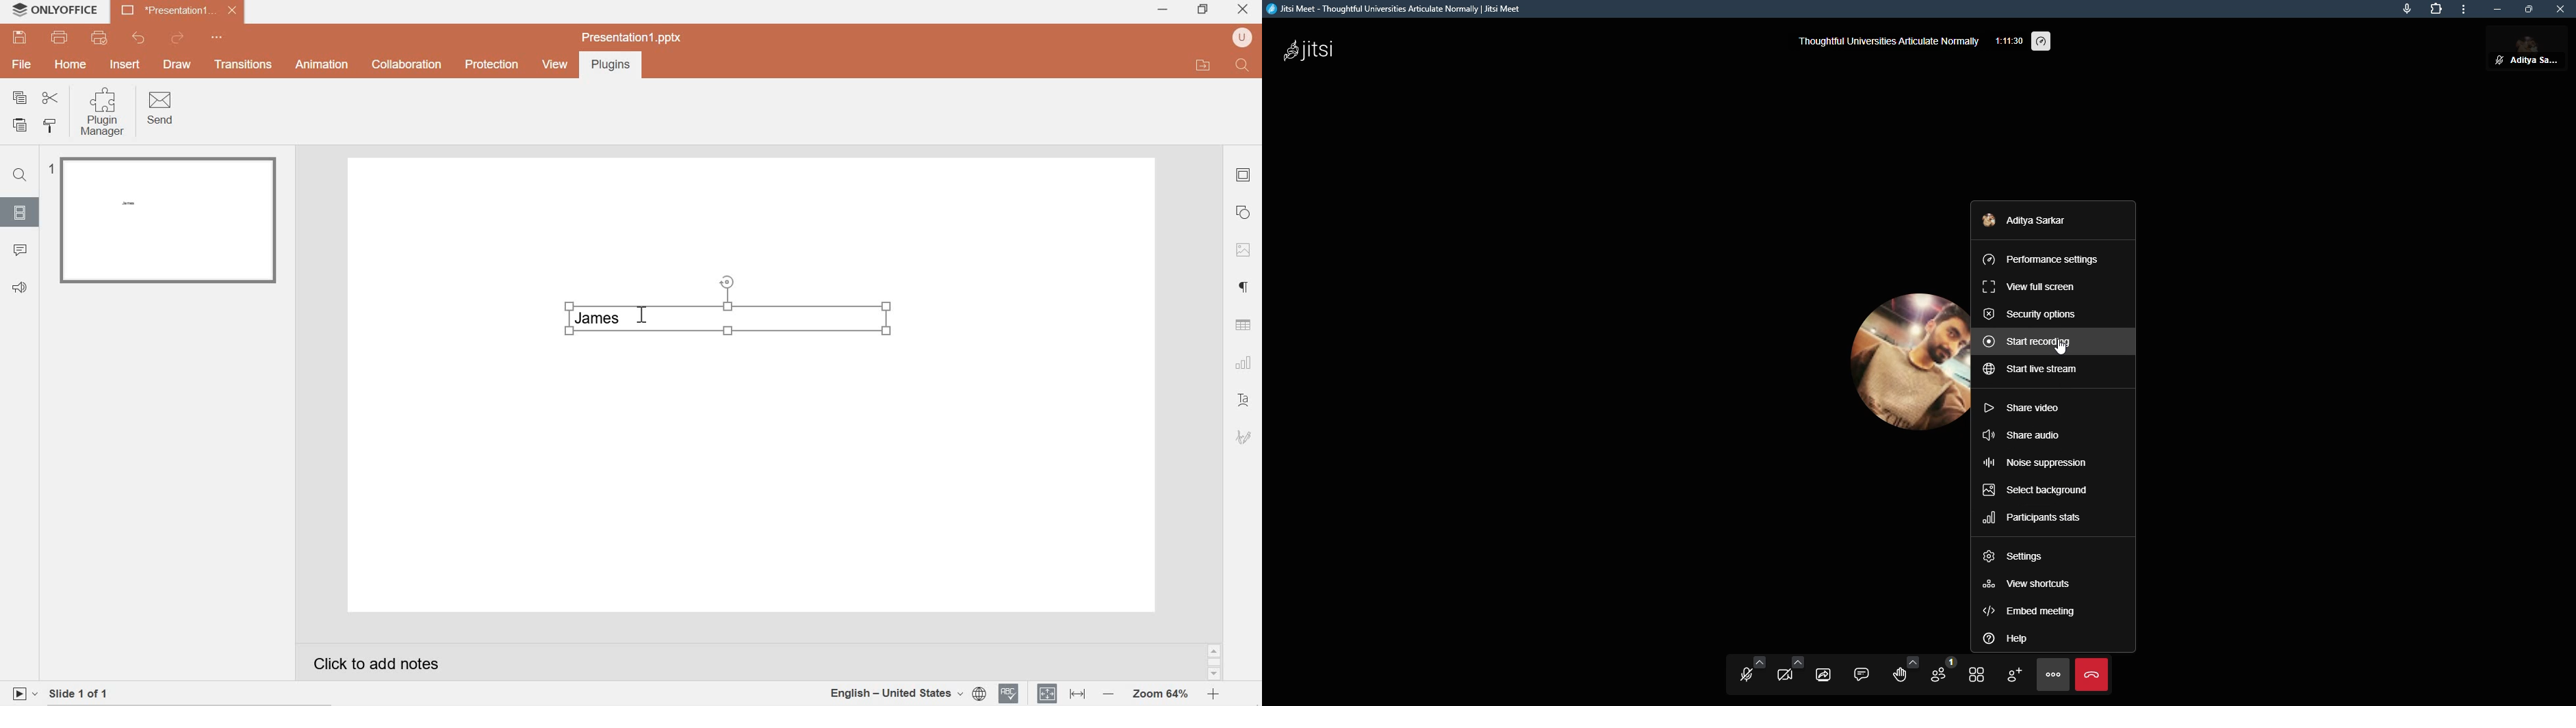 The height and width of the screenshot is (728, 2576). I want to click on start recording, so click(2031, 341).